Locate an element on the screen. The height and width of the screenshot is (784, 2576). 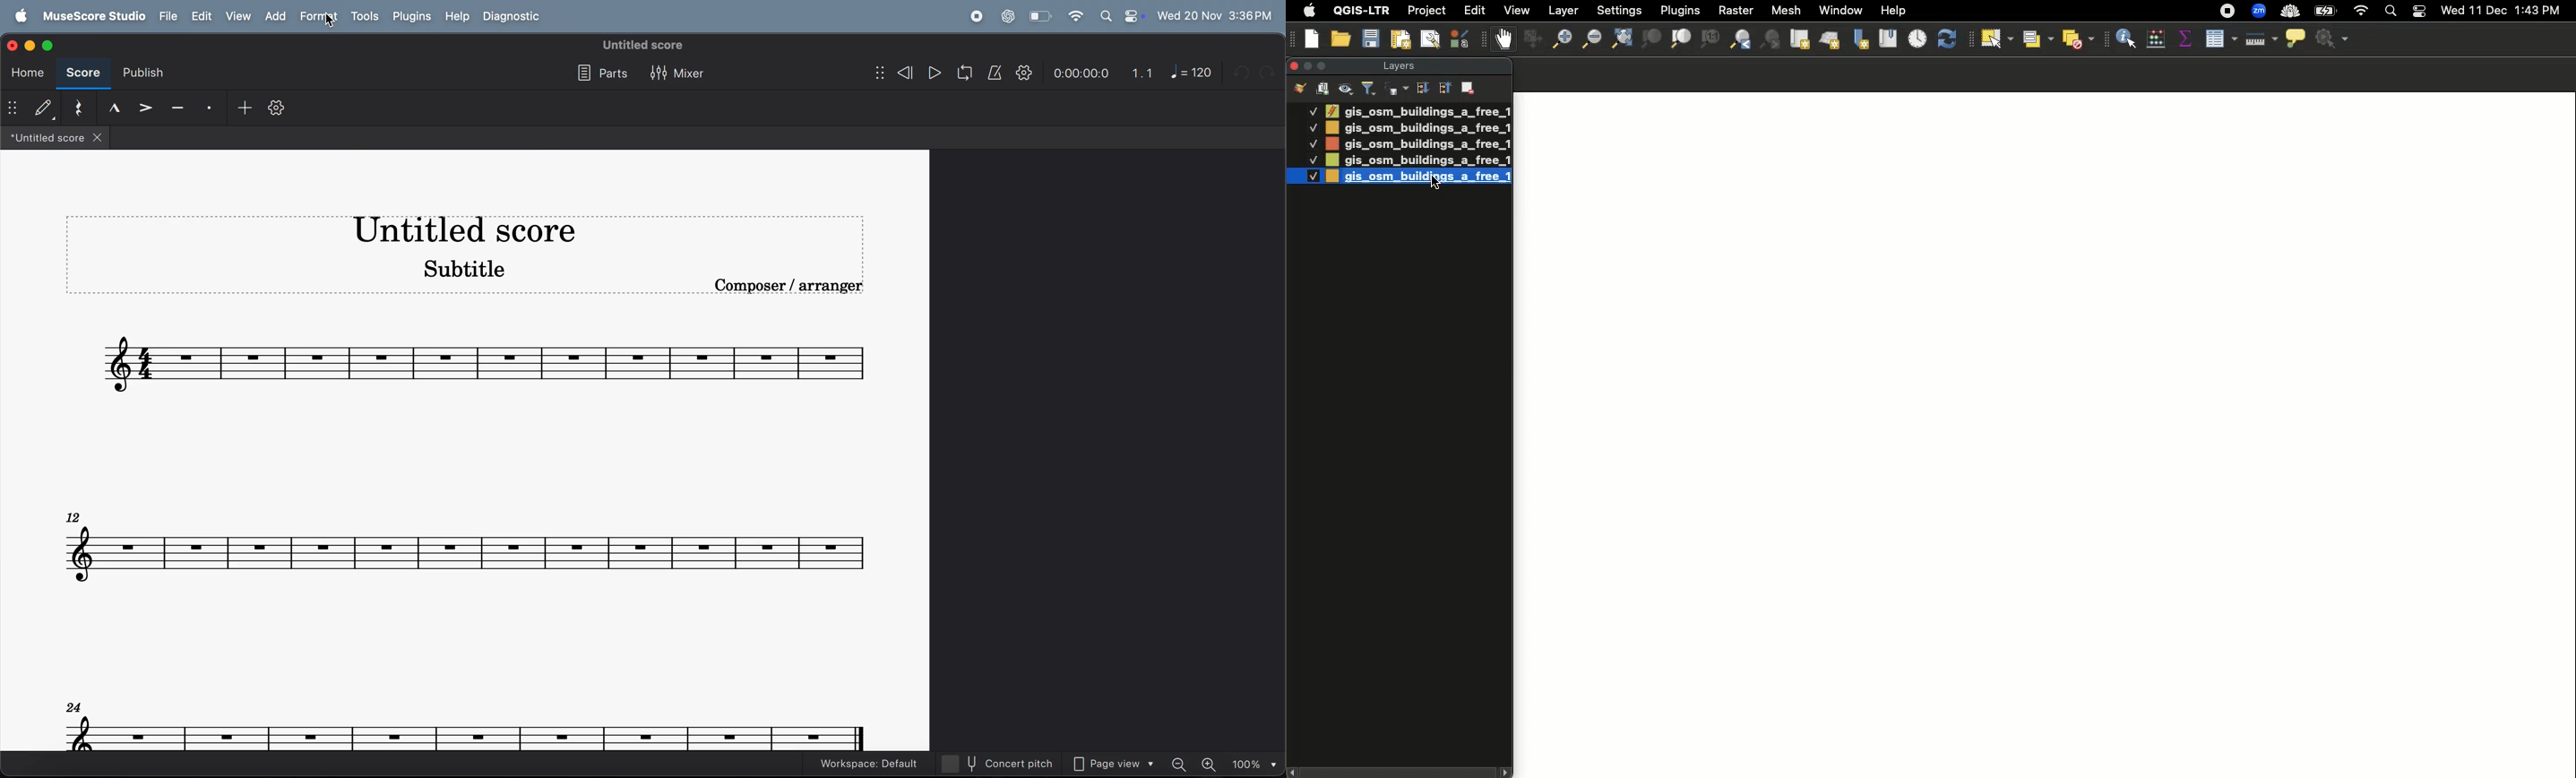
Style manager is located at coordinates (1530, 39).